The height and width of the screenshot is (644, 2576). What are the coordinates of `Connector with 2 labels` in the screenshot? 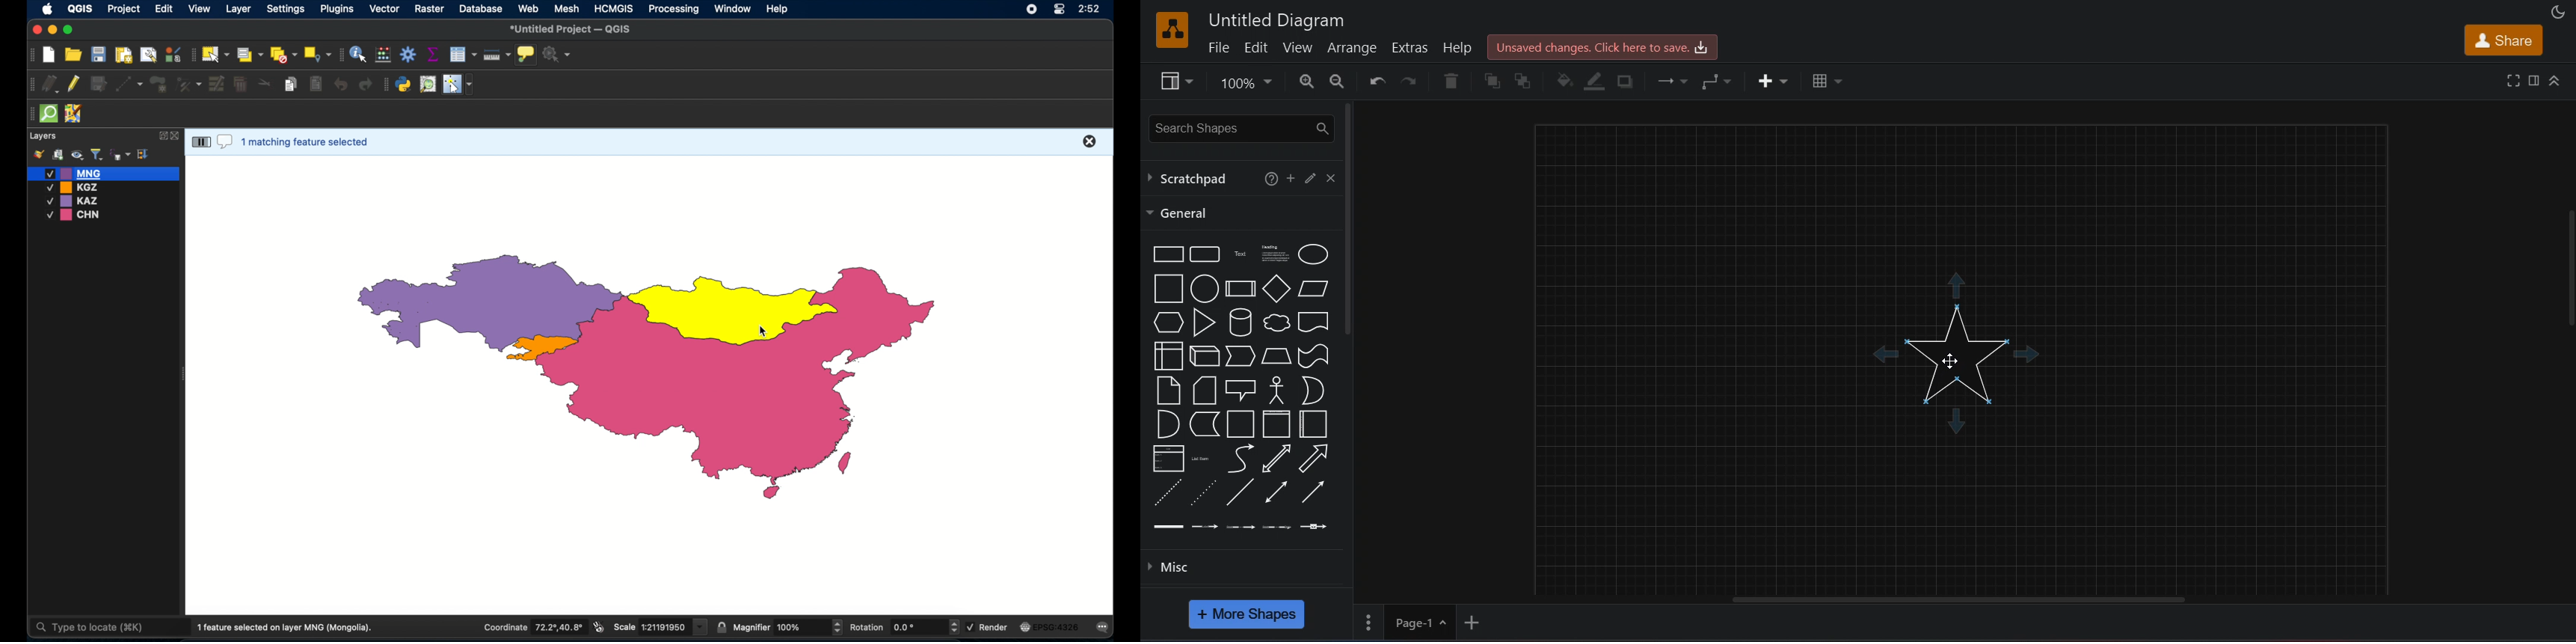 It's located at (1241, 526).